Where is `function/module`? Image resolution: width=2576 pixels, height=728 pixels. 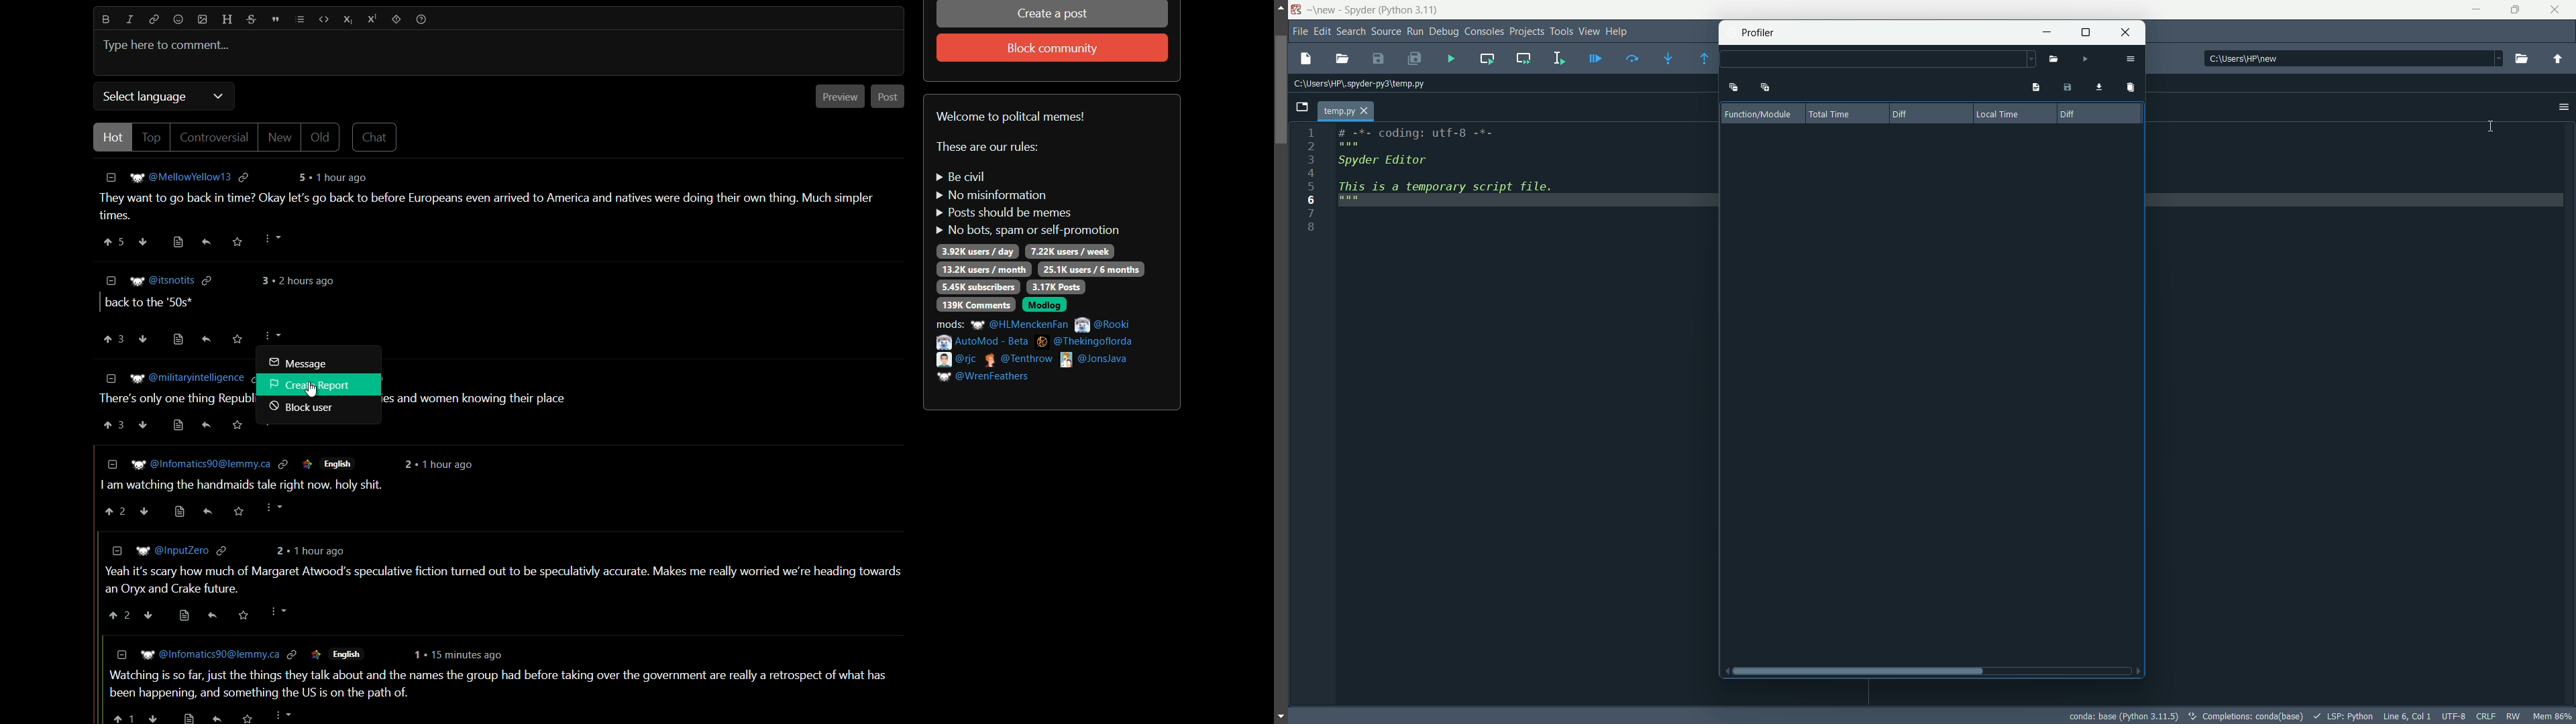
function/module is located at coordinates (1757, 114).